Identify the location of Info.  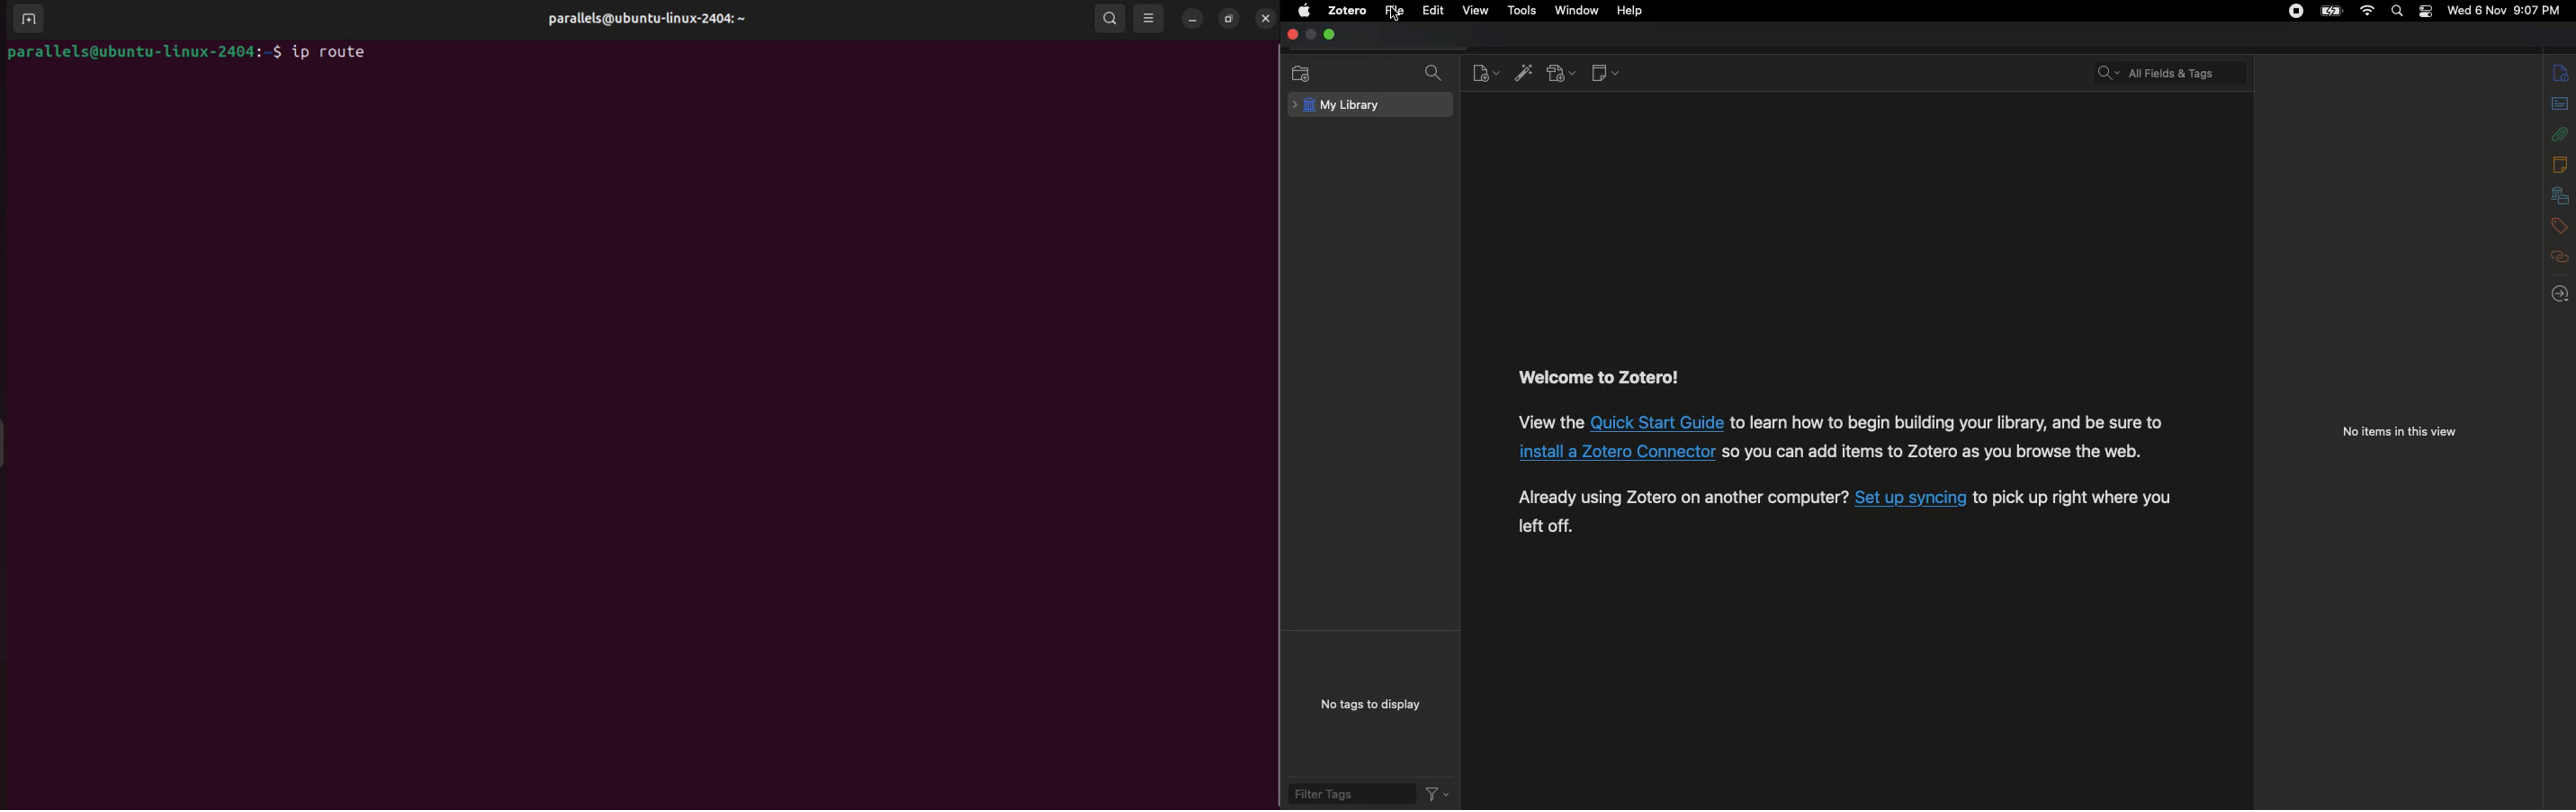
(2562, 73).